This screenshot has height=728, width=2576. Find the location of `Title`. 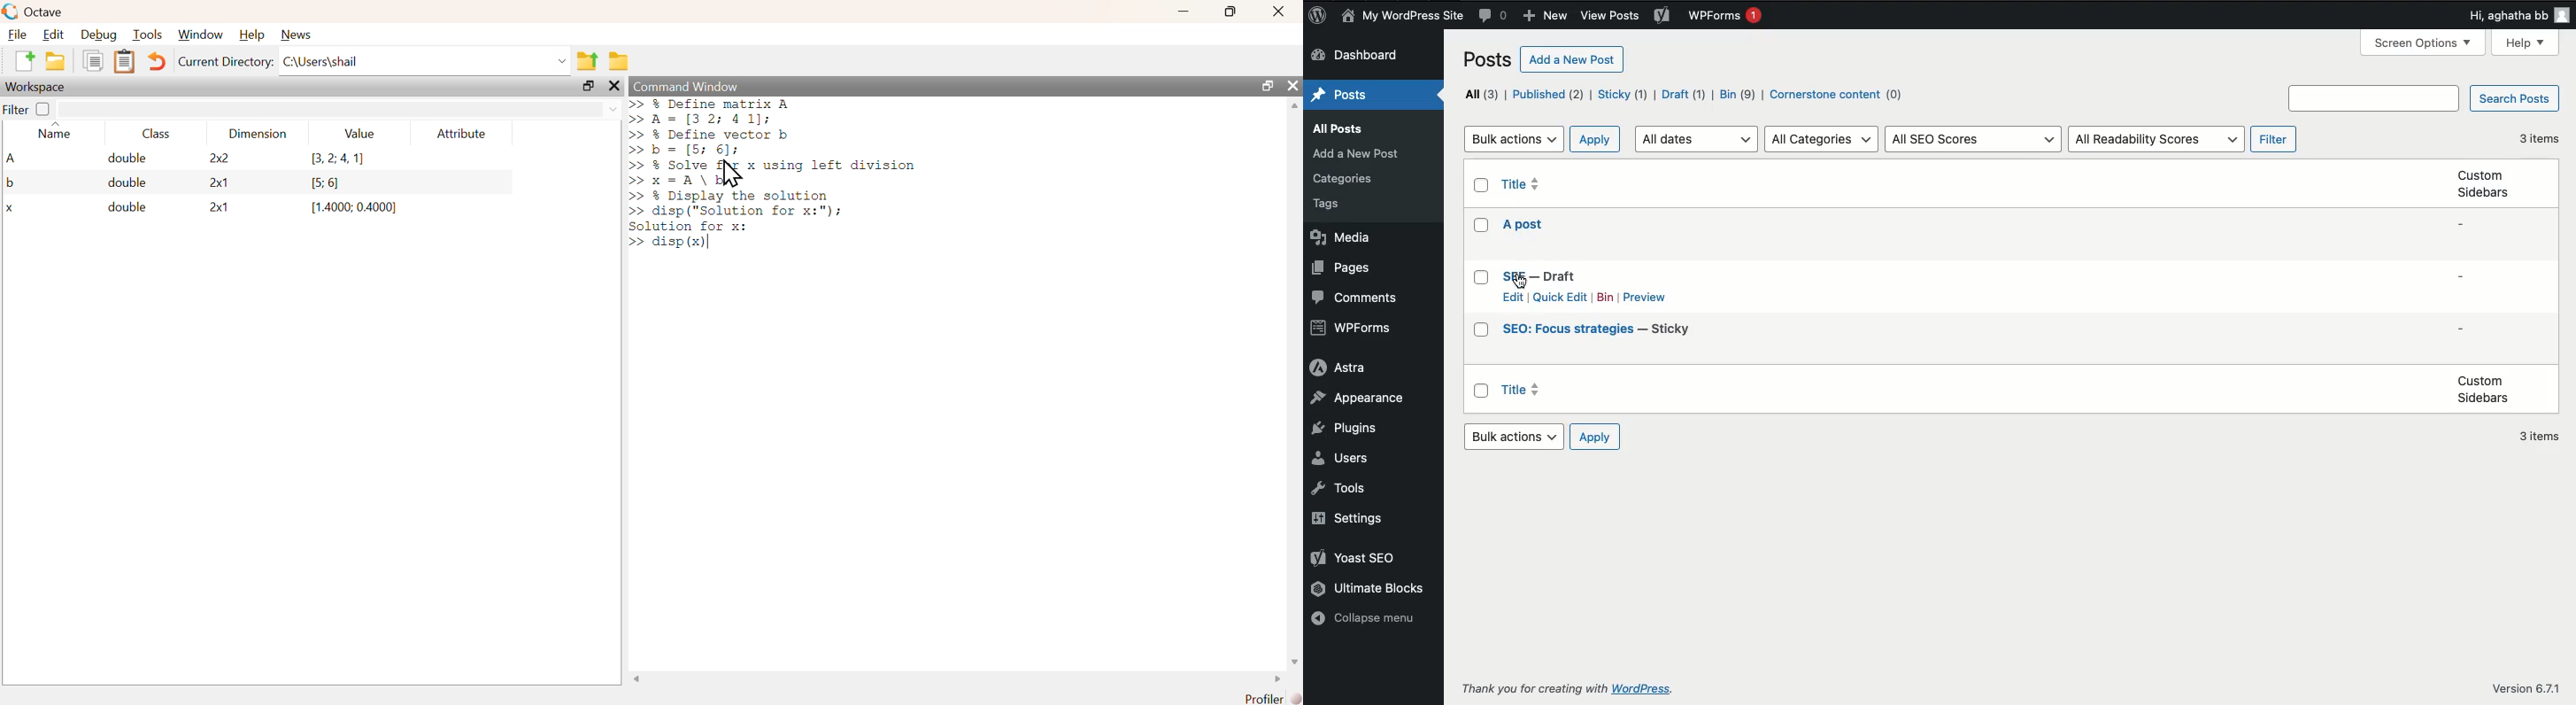

Title is located at coordinates (1526, 184).